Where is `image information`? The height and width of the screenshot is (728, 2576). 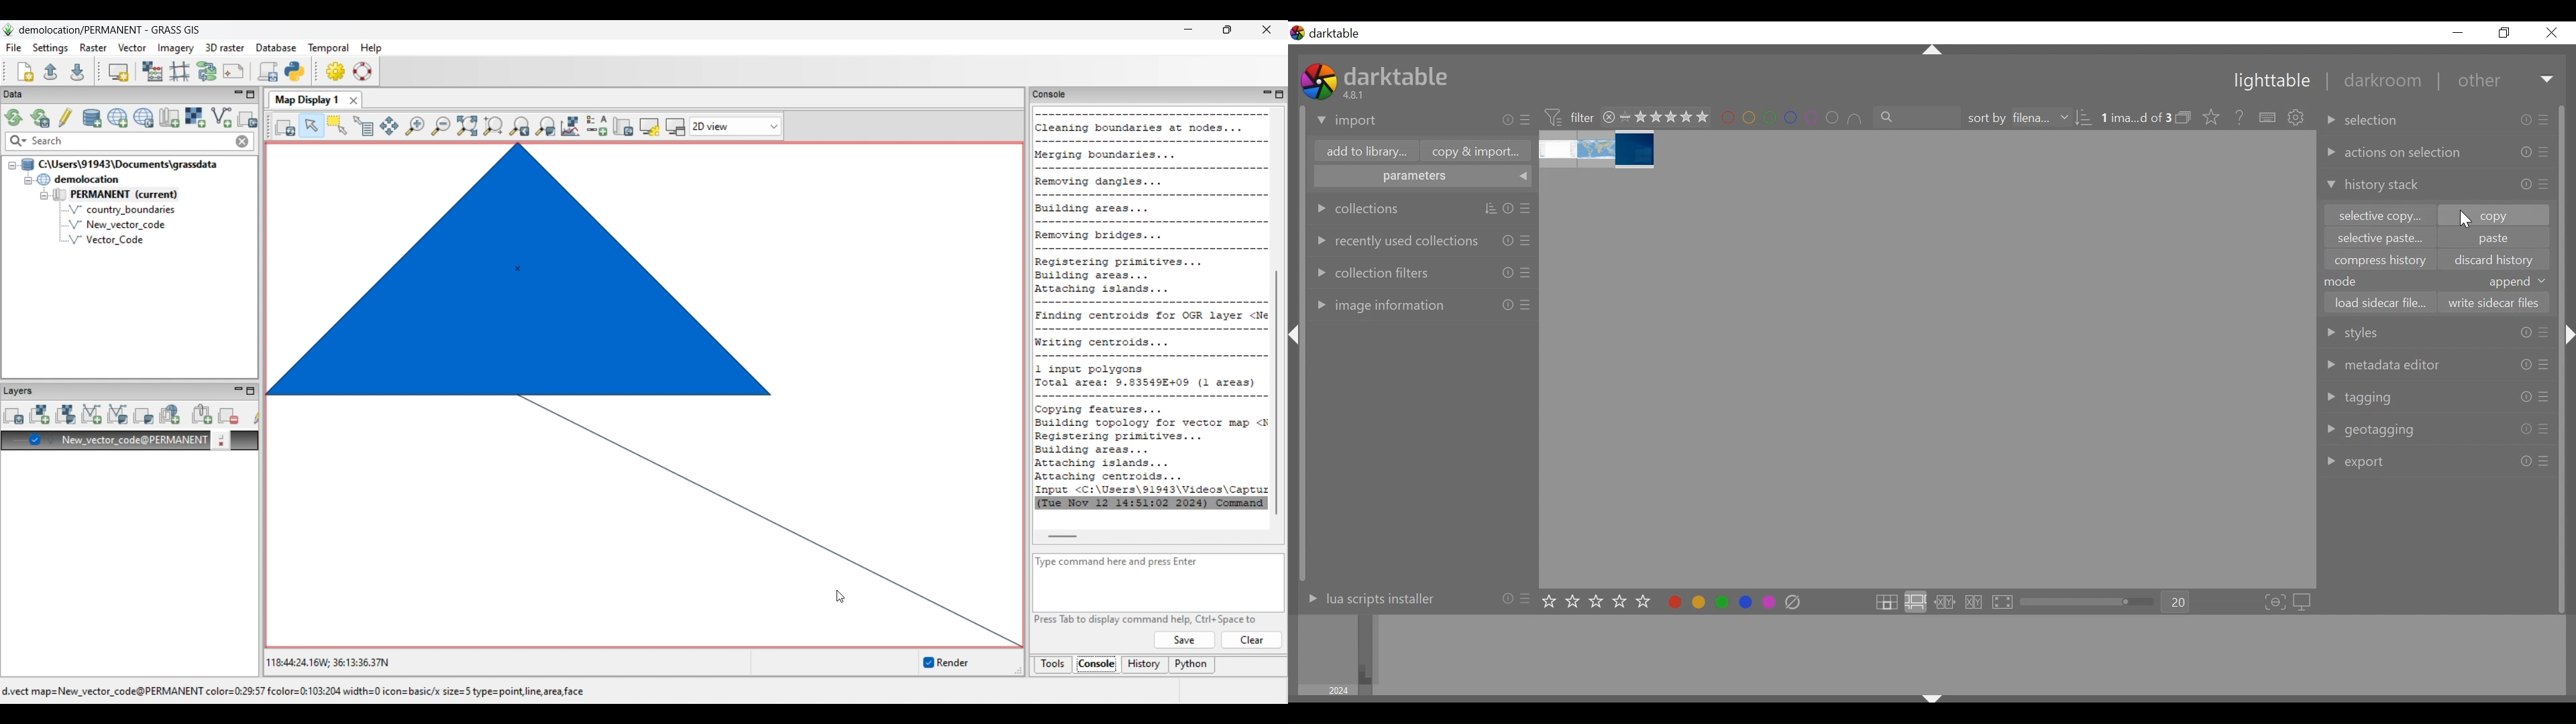 image information is located at coordinates (1378, 304).